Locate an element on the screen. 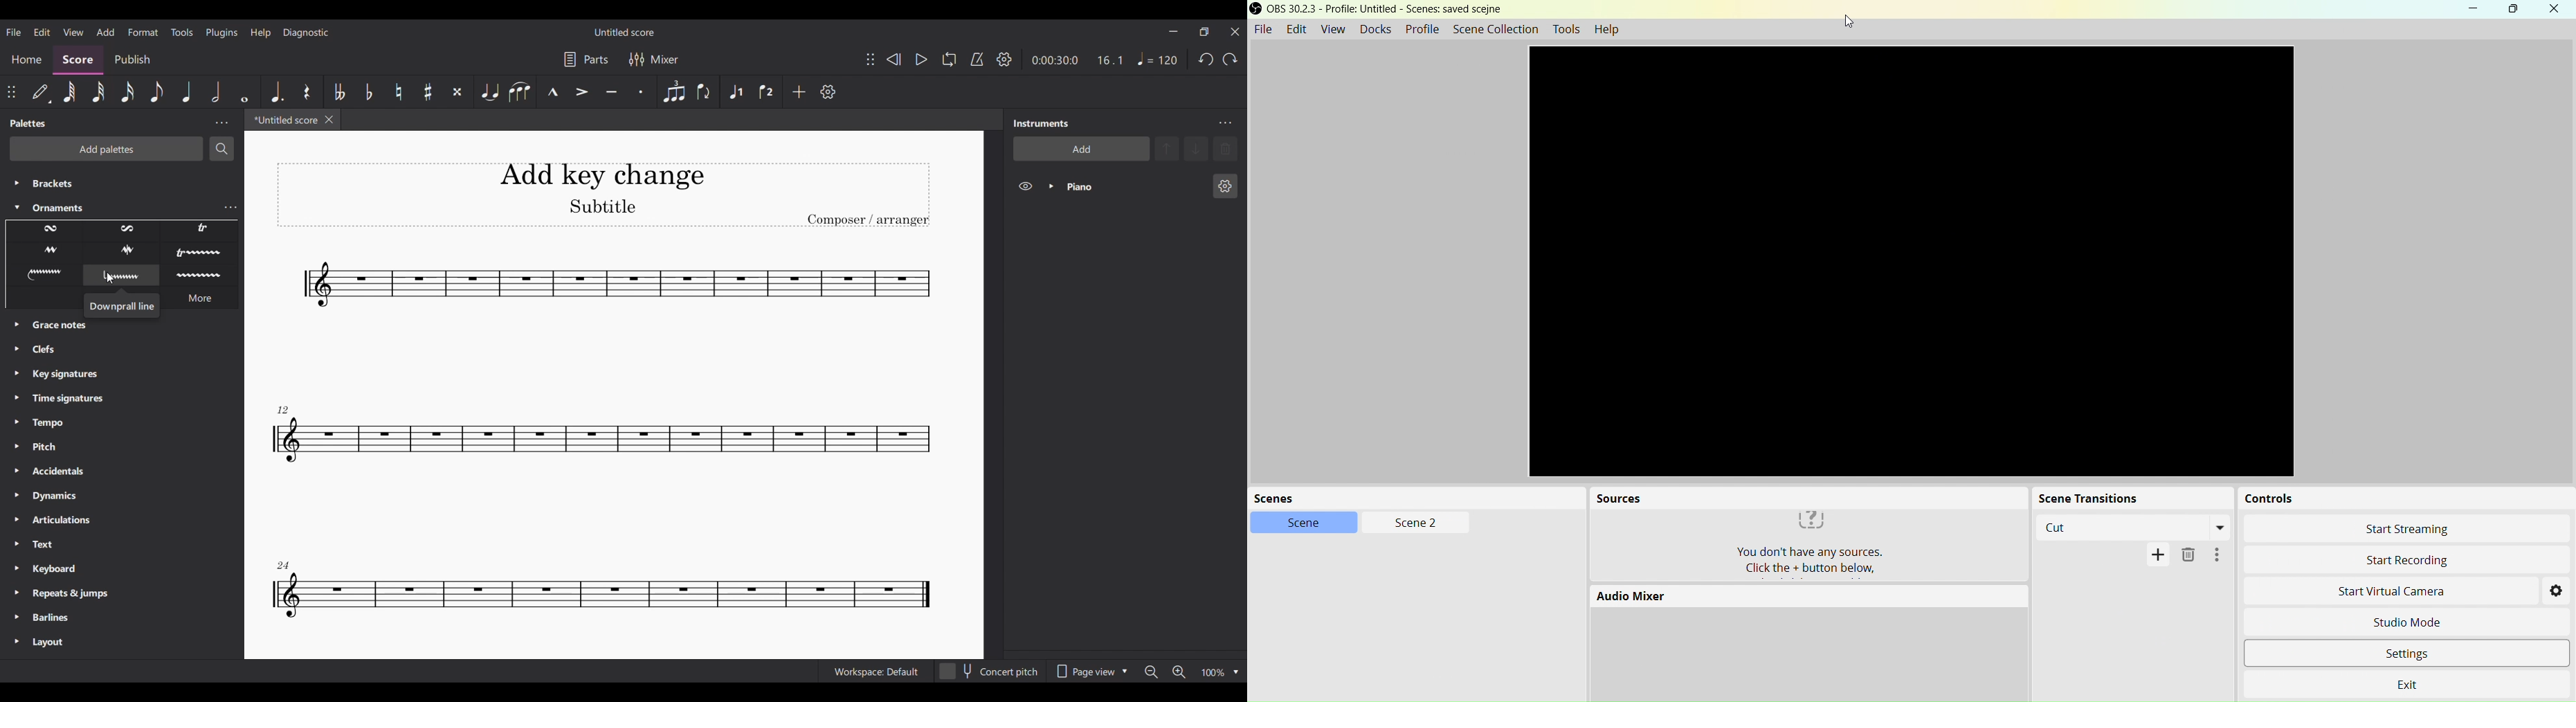  File is located at coordinates (1264, 27).